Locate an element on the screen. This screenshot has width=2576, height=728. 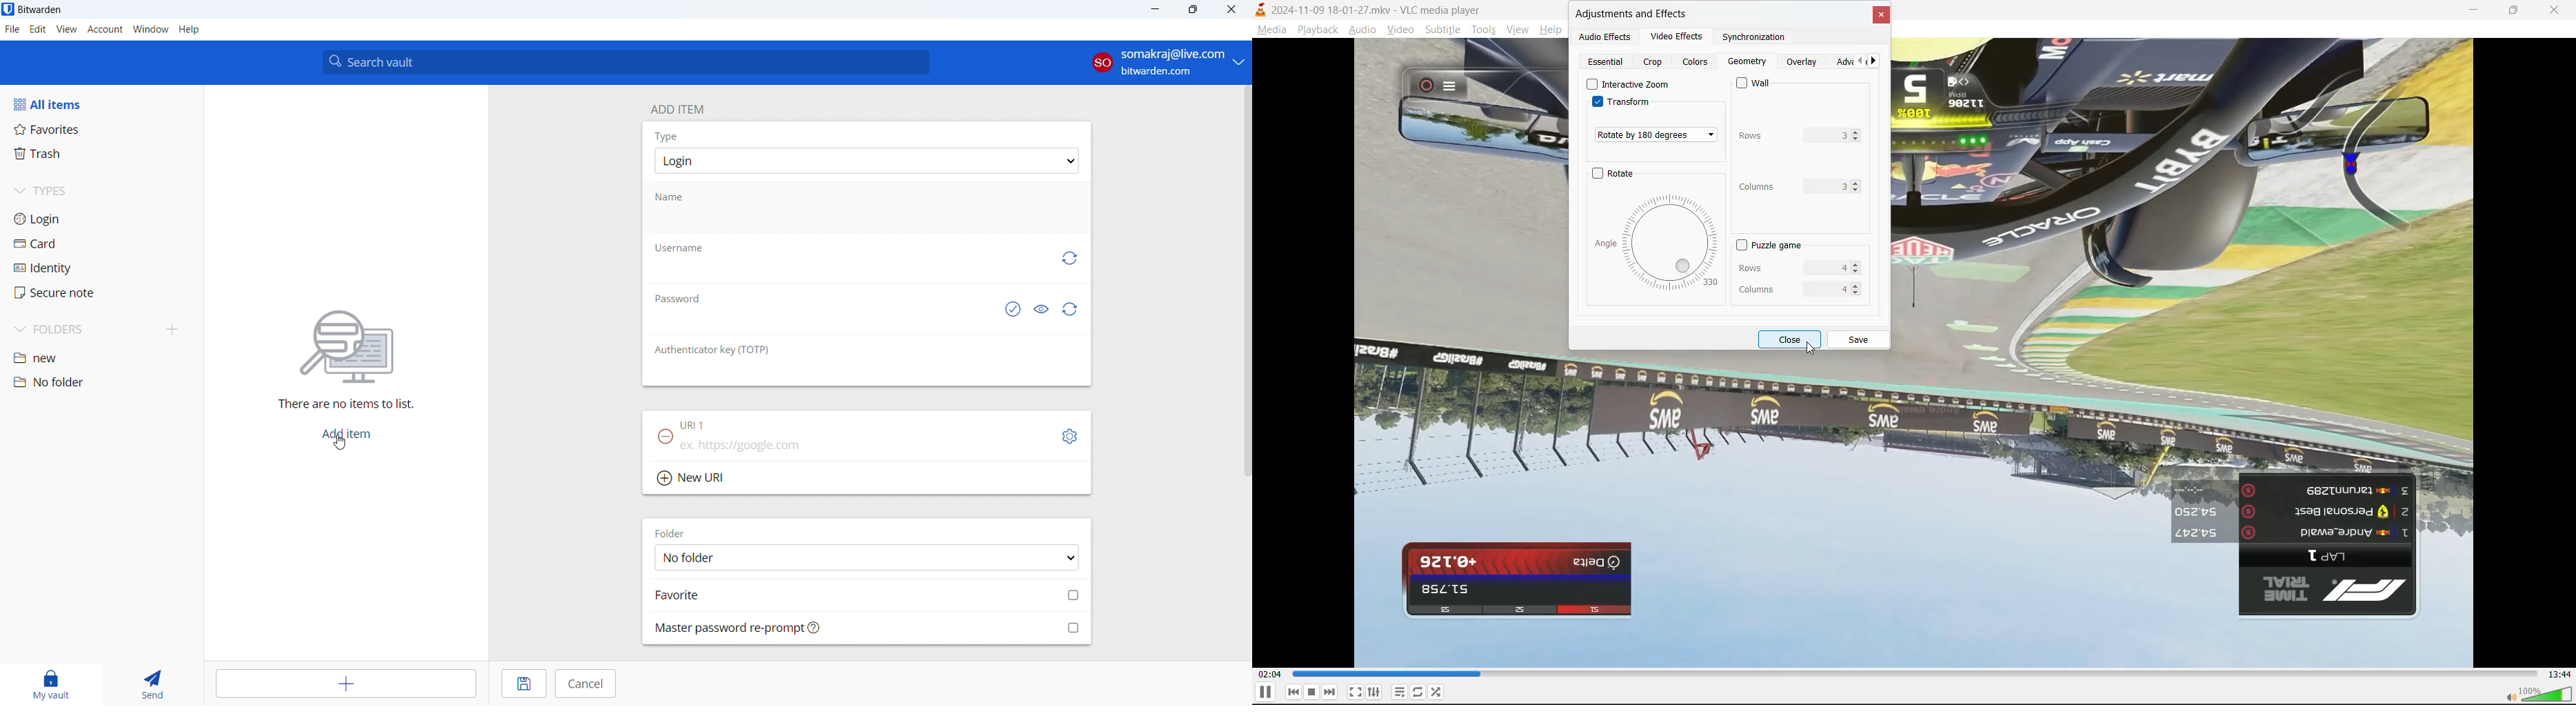
fullscreen is located at coordinates (1356, 692).